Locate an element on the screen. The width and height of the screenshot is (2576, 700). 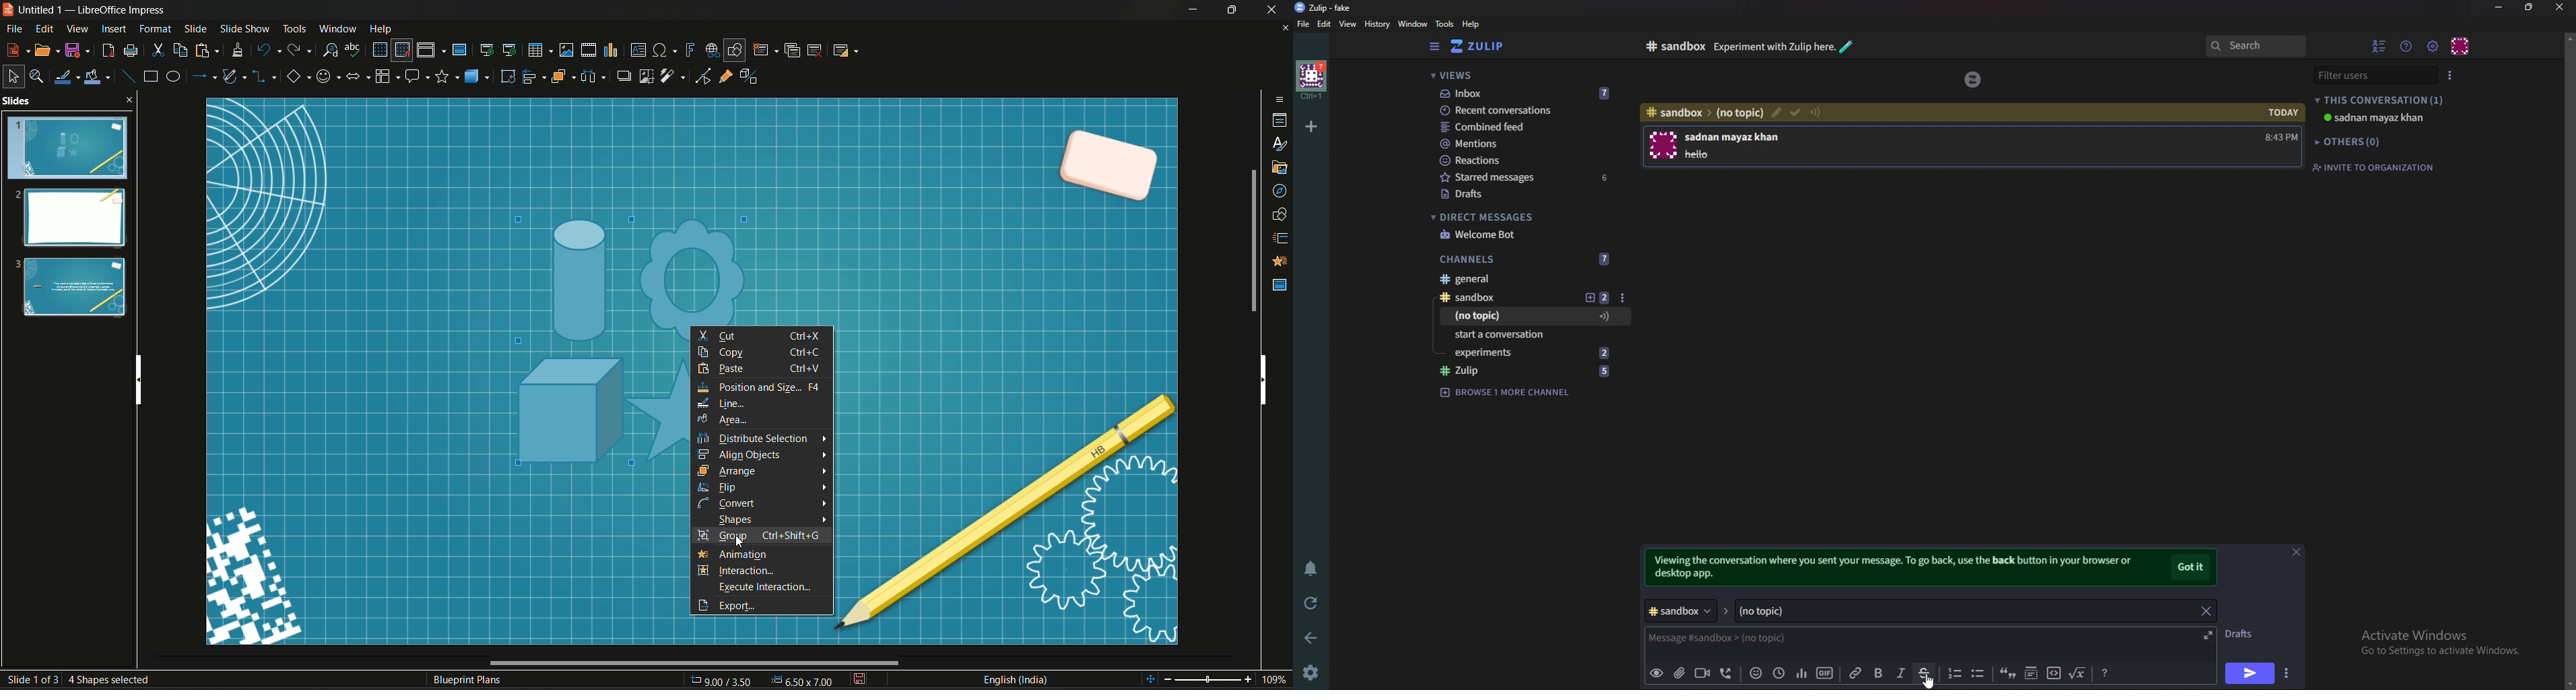
snap to grid is located at coordinates (401, 51).